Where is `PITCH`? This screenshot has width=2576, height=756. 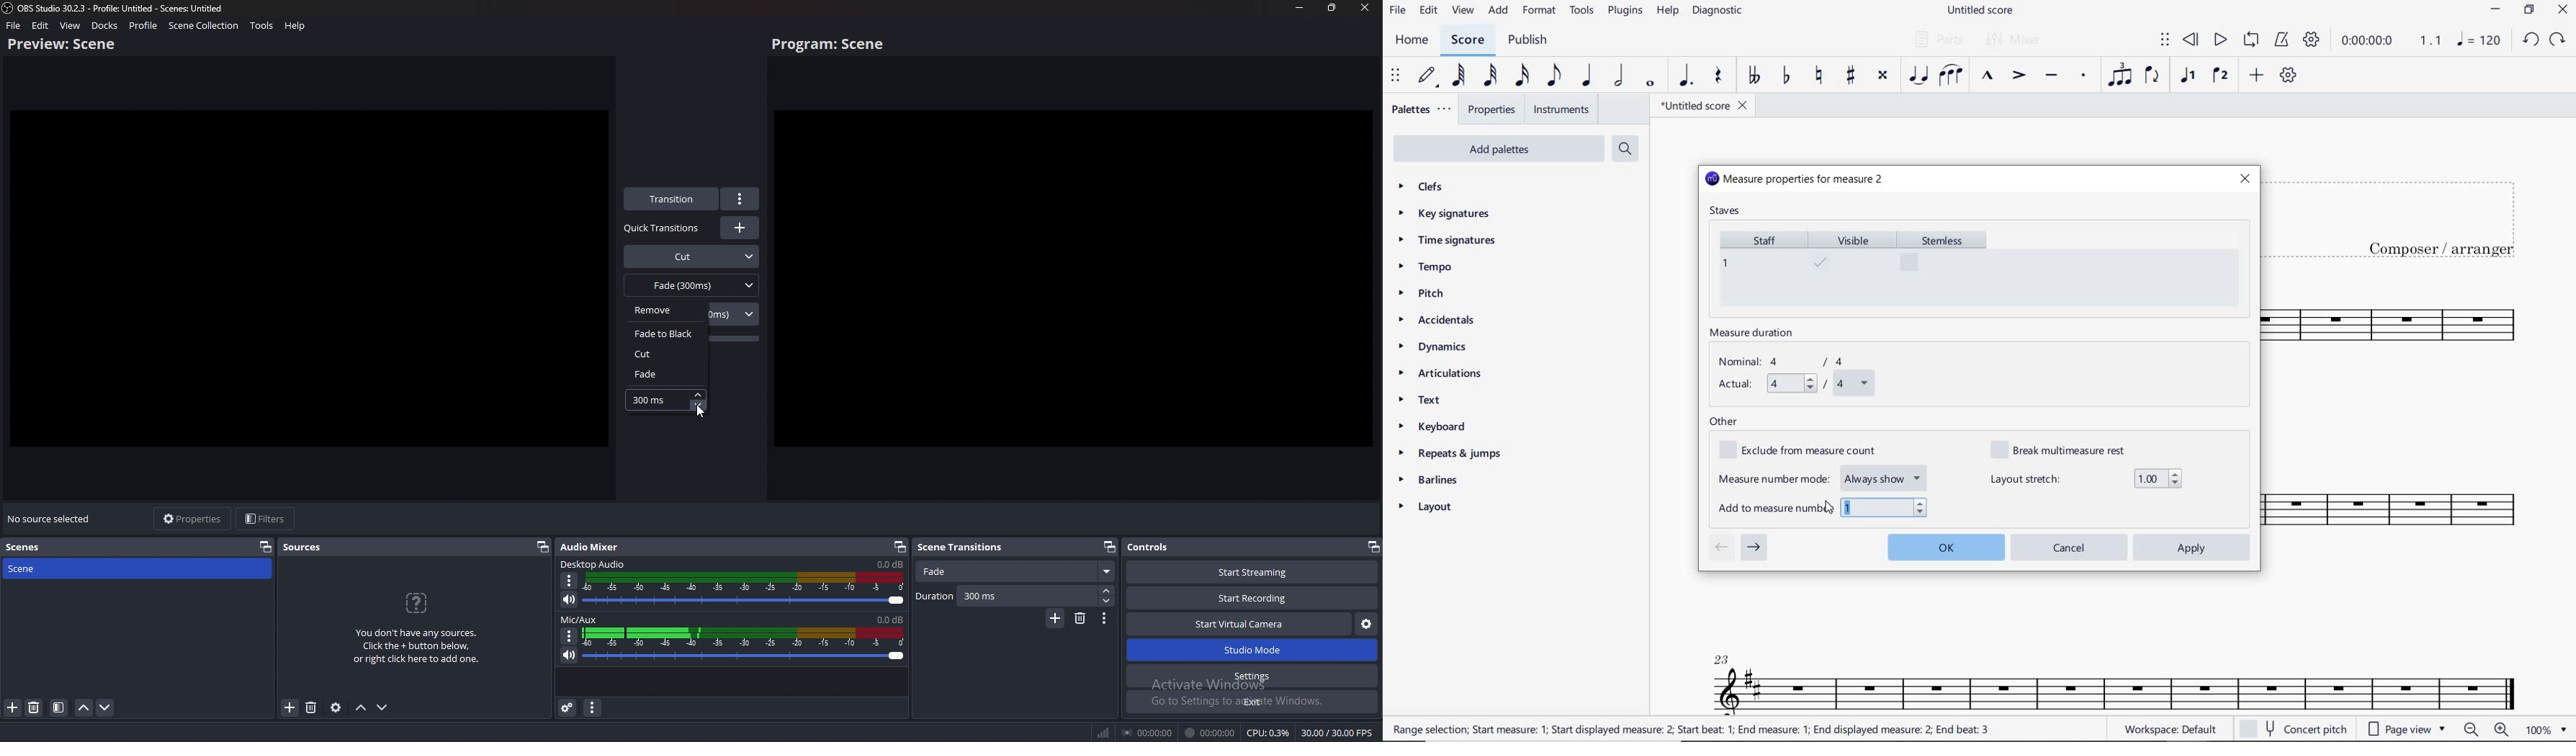
PITCH is located at coordinates (1435, 293).